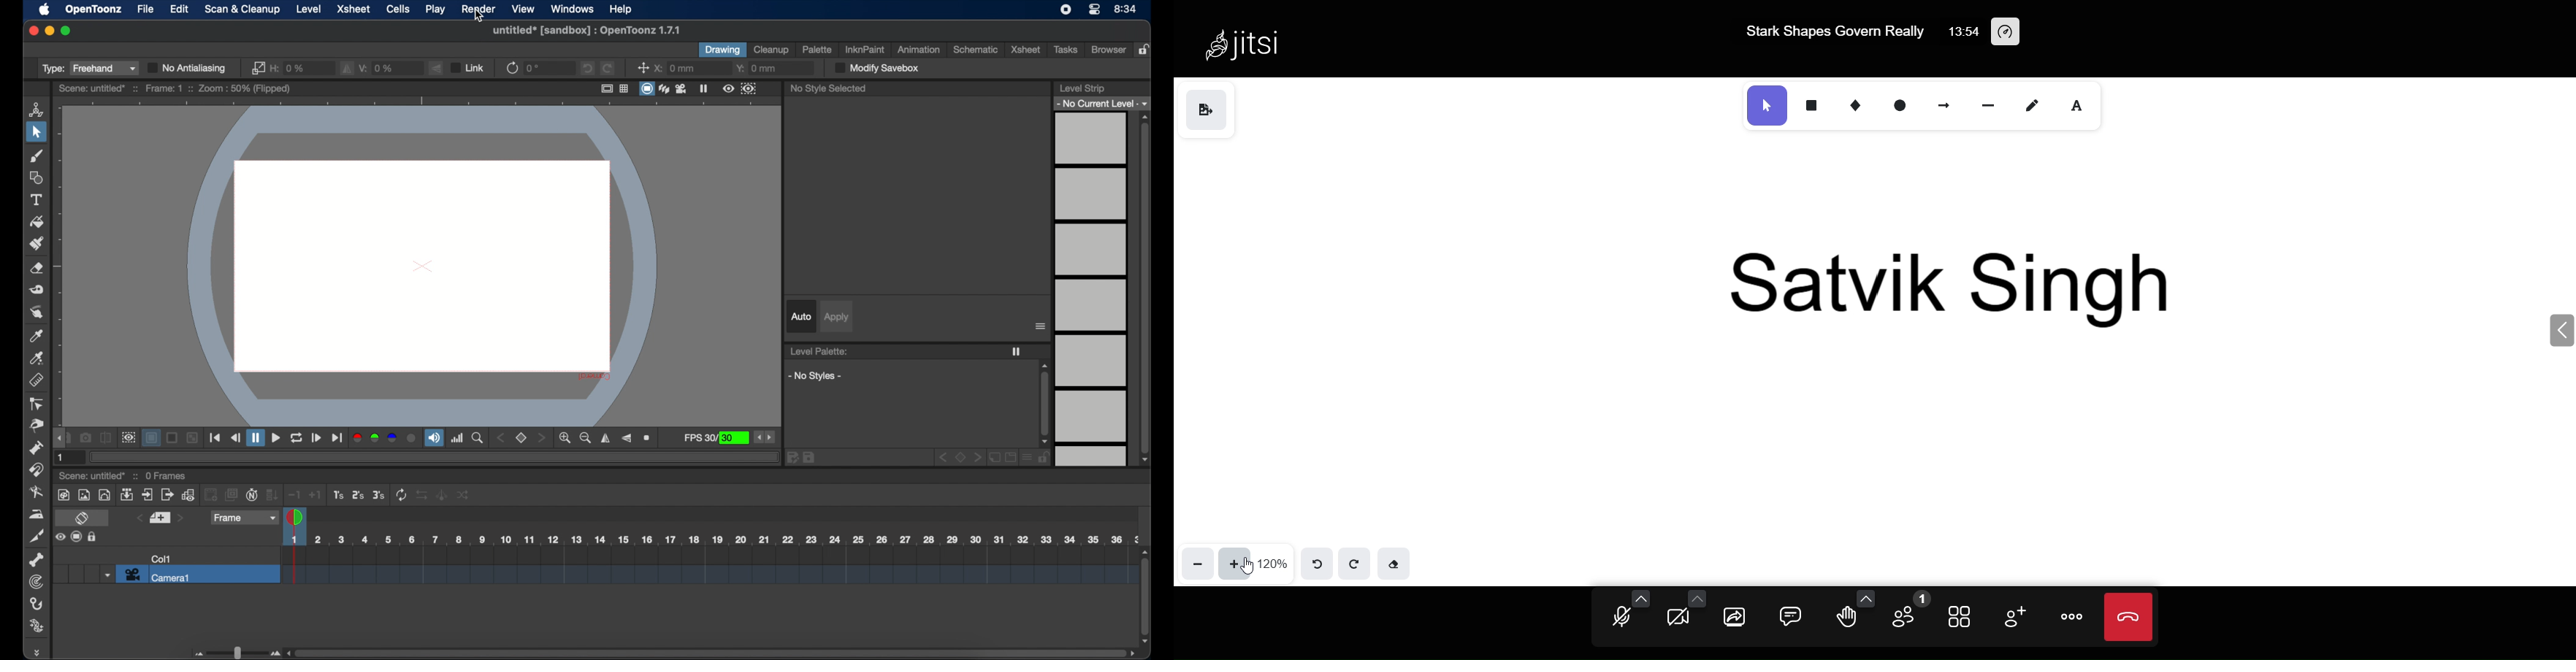  I want to click on set, so click(159, 518).